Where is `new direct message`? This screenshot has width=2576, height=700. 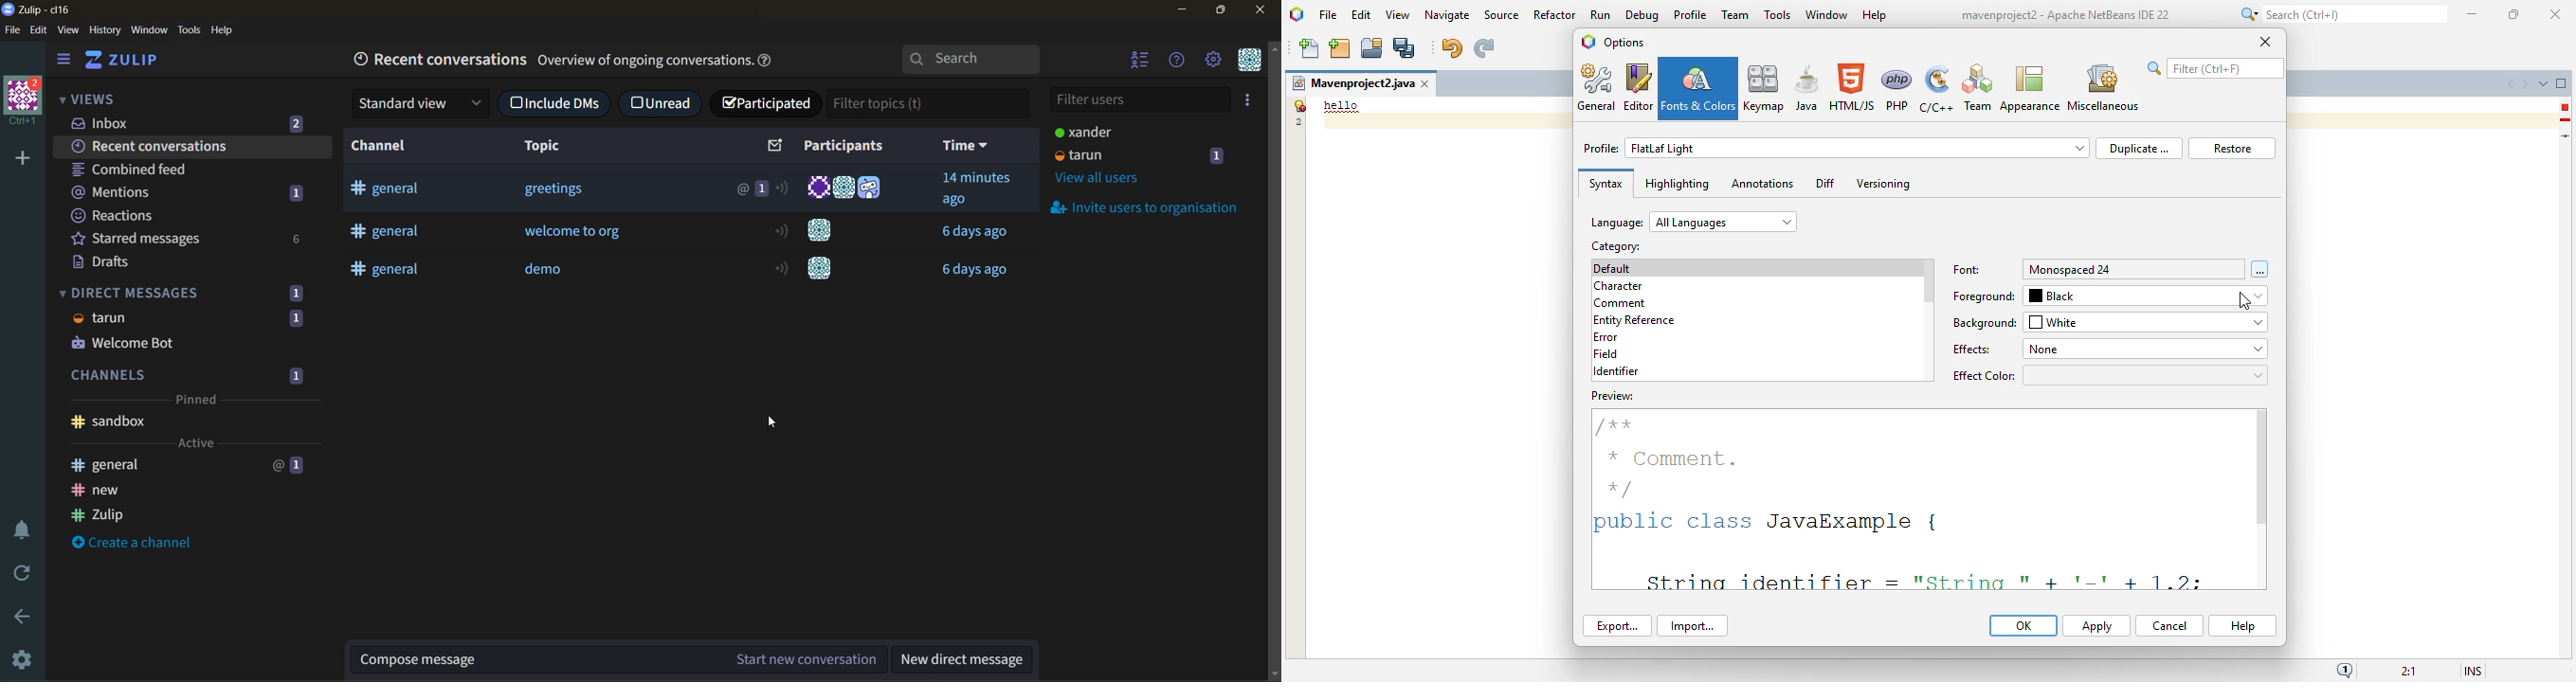
new direct message is located at coordinates (964, 657).